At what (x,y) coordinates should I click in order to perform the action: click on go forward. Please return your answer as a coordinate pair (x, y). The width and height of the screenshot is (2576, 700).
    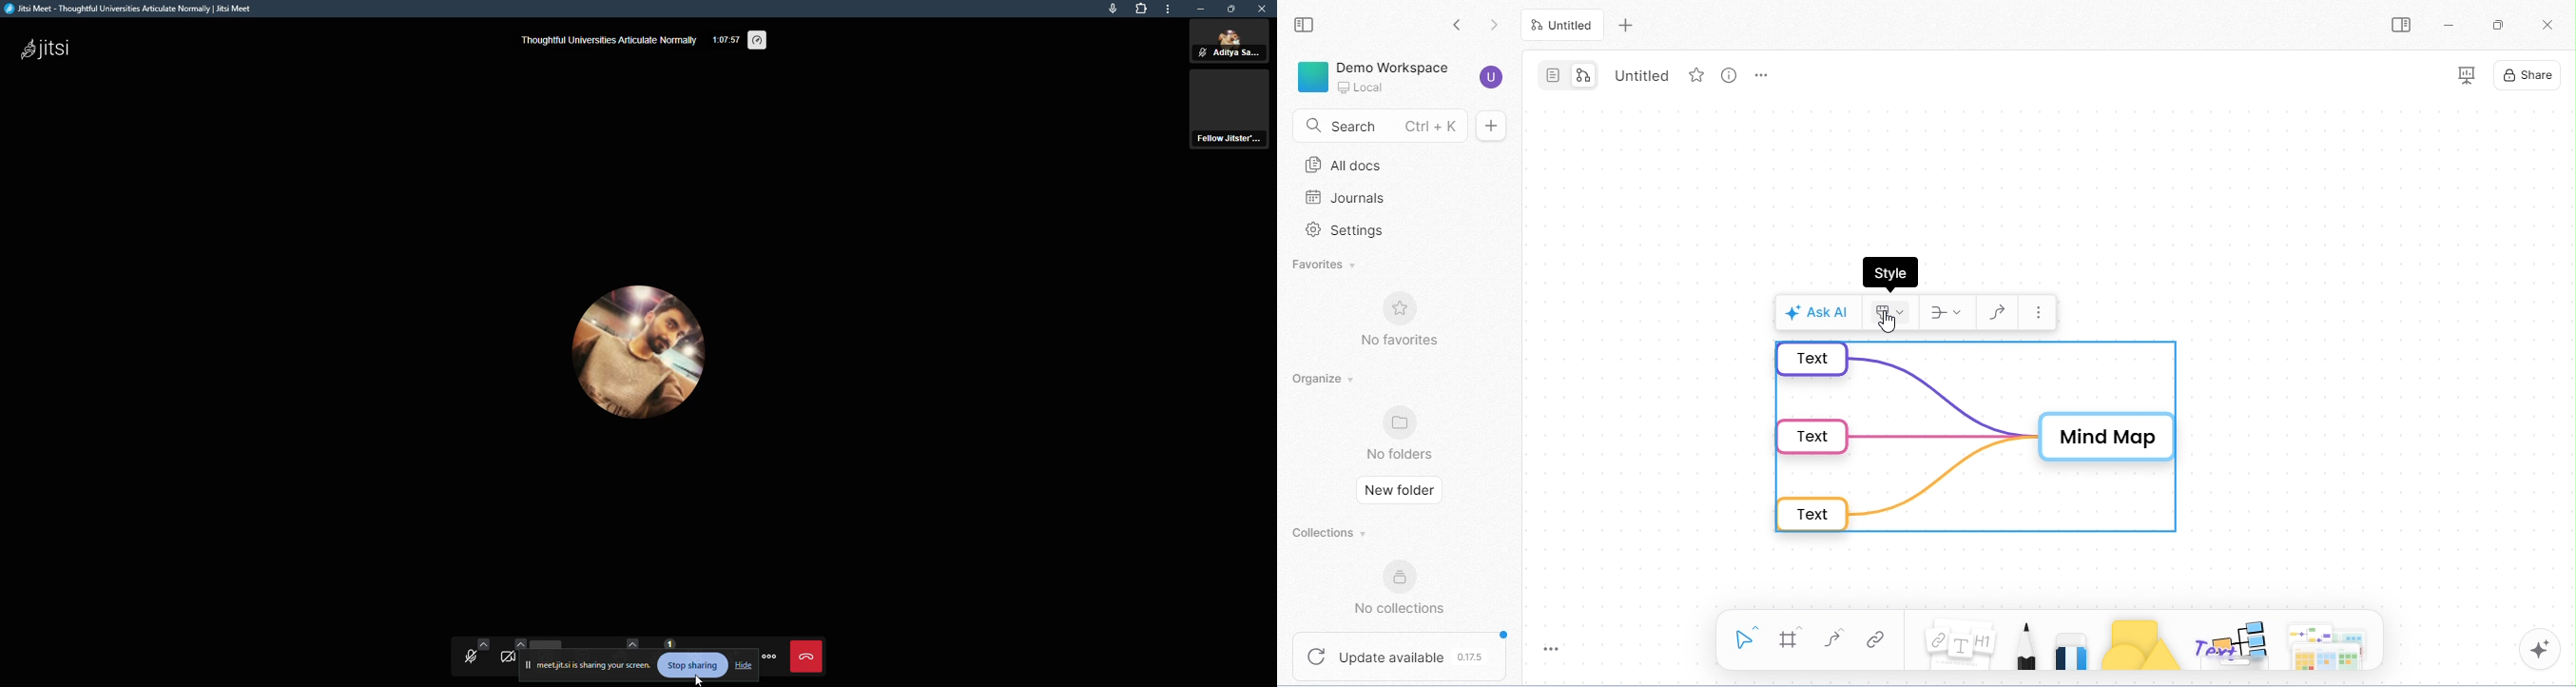
    Looking at the image, I should click on (1497, 26).